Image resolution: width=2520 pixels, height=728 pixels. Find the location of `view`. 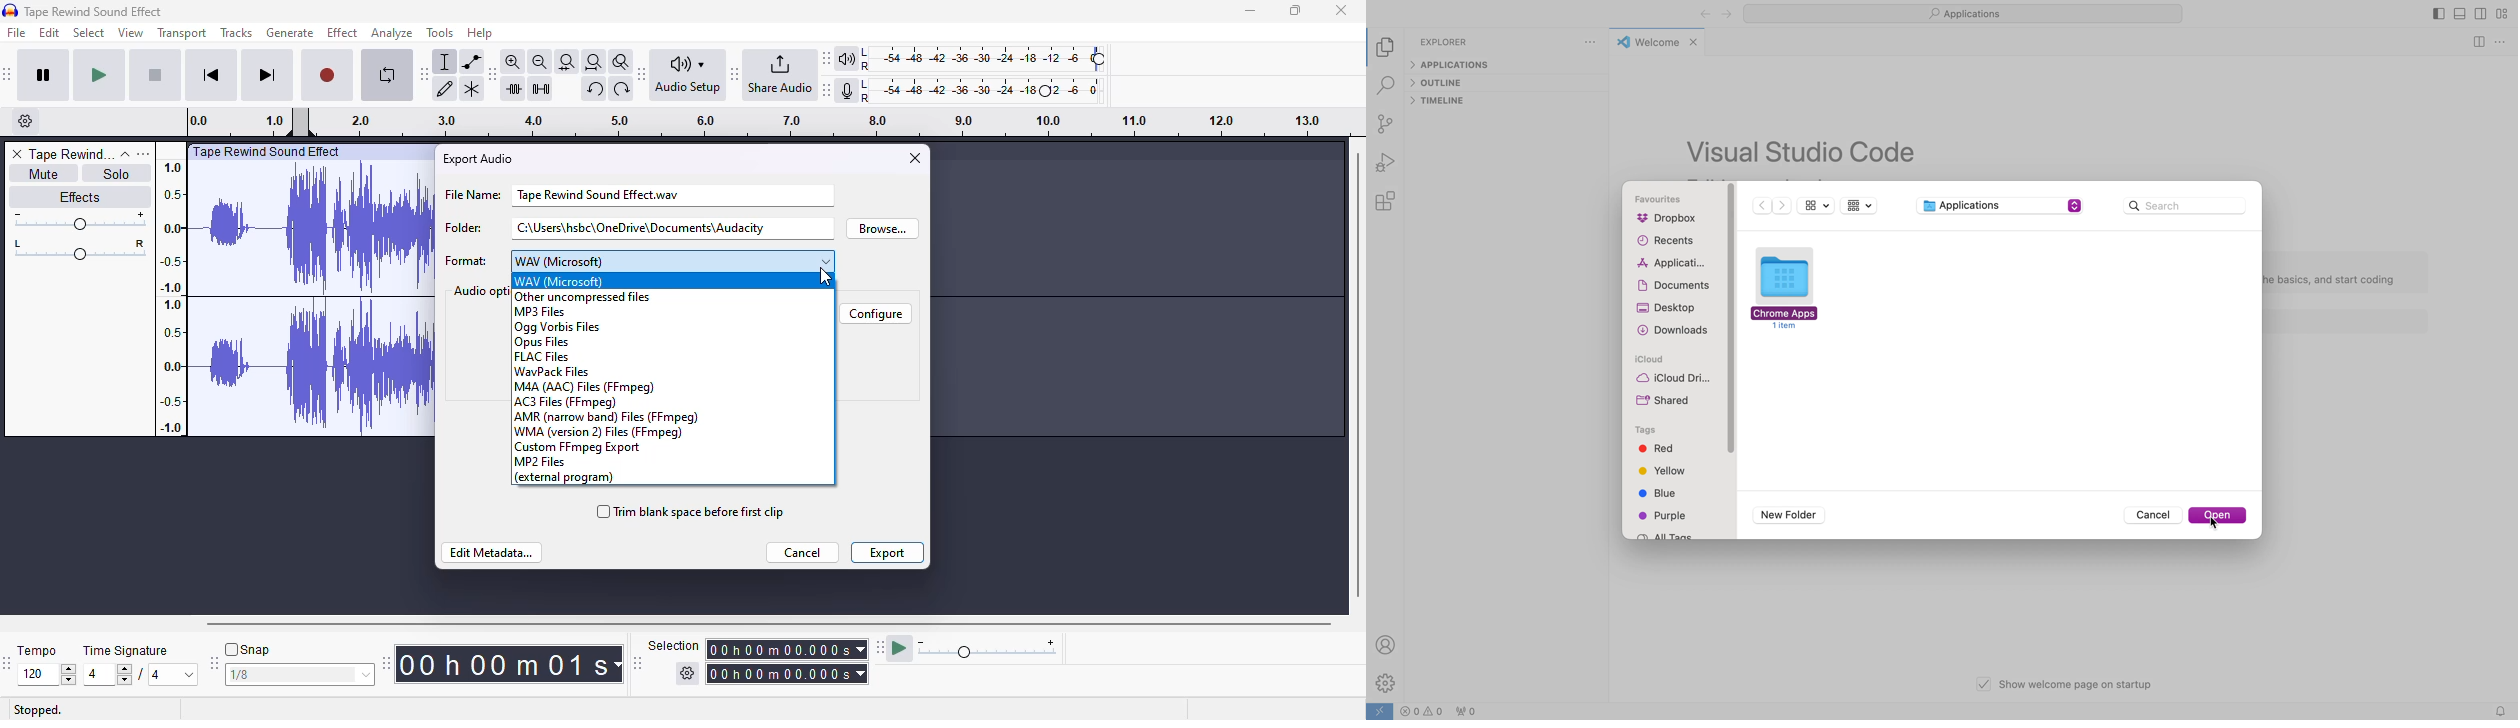

view is located at coordinates (131, 32).